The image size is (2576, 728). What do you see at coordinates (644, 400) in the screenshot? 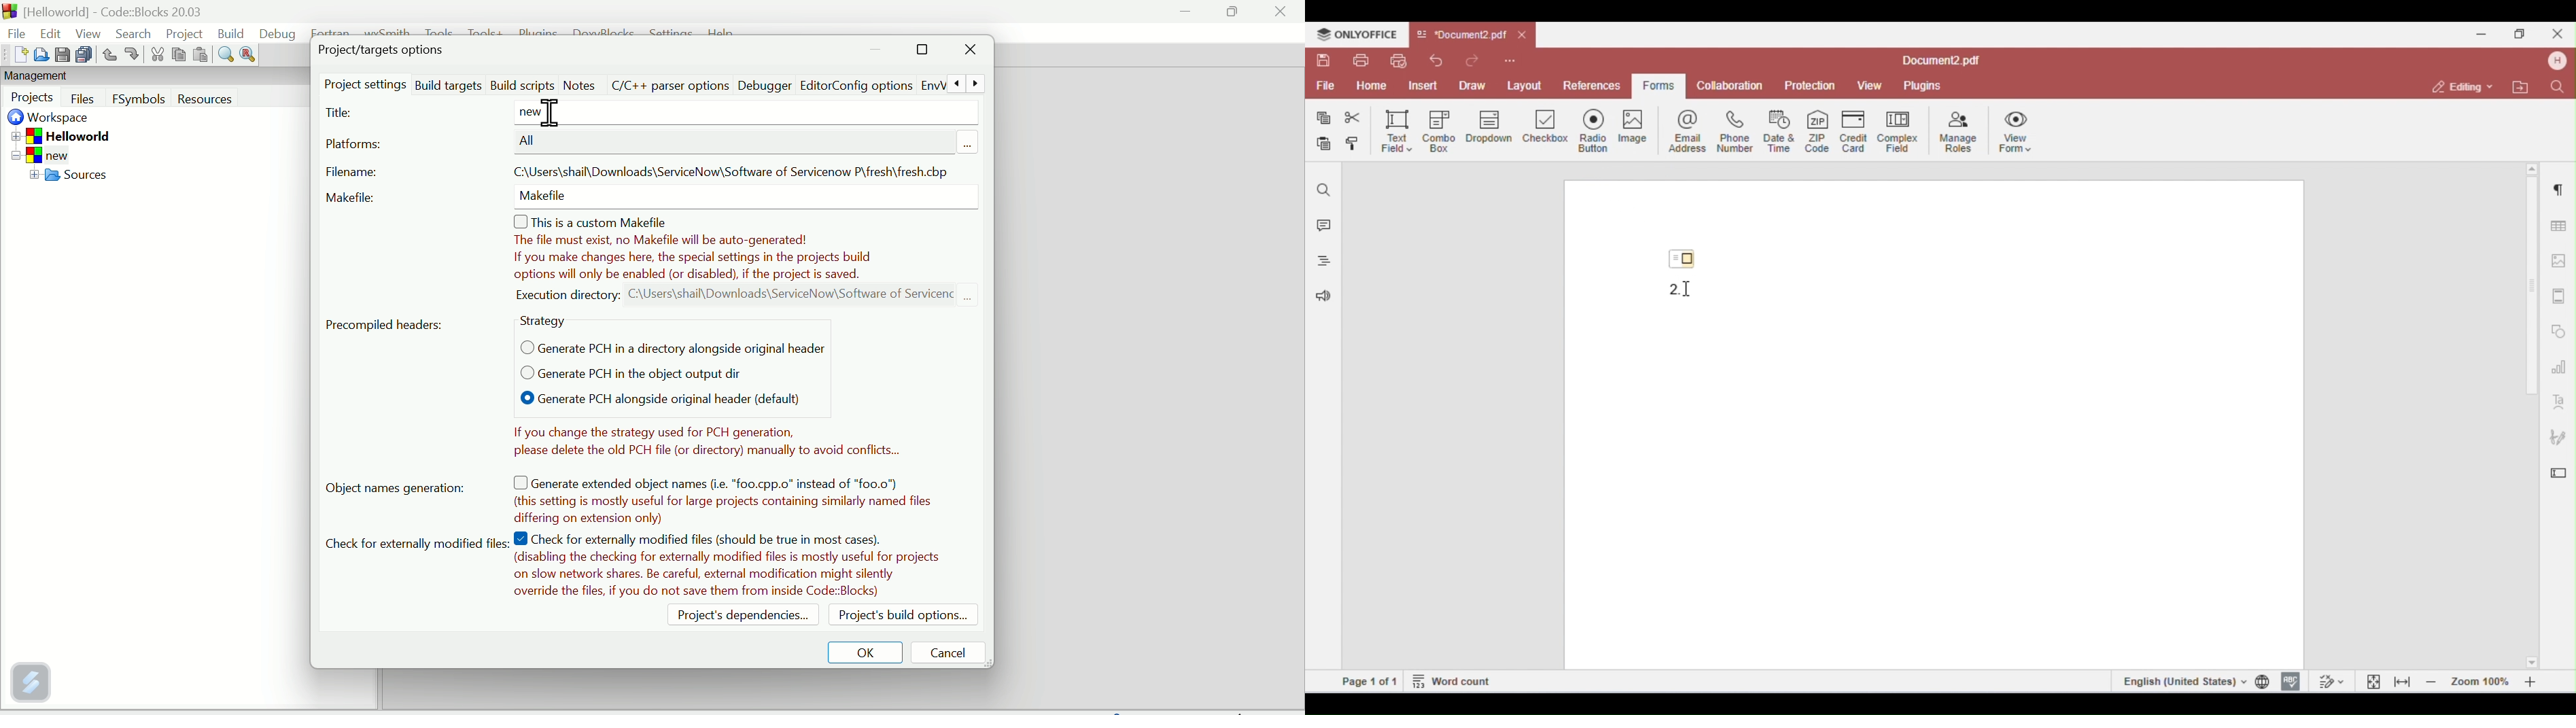
I see ` Generate BCH alongside original header` at bounding box center [644, 400].